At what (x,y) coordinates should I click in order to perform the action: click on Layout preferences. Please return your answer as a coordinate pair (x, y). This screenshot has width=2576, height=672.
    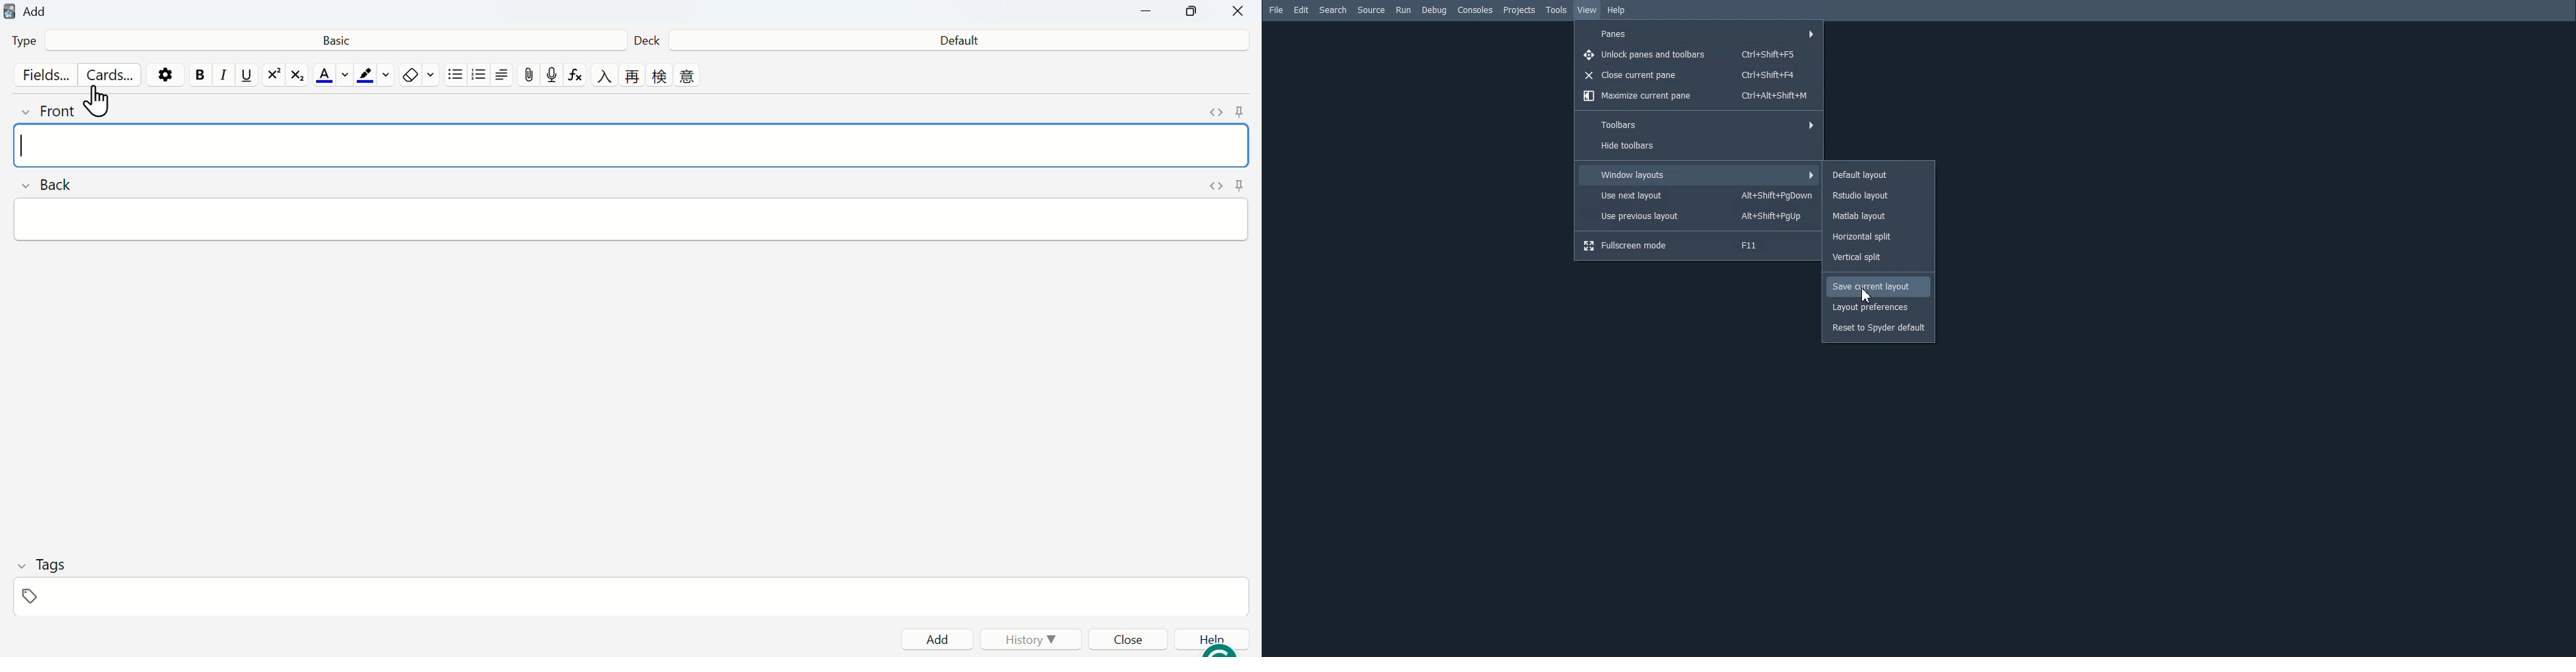
    Looking at the image, I should click on (1879, 308).